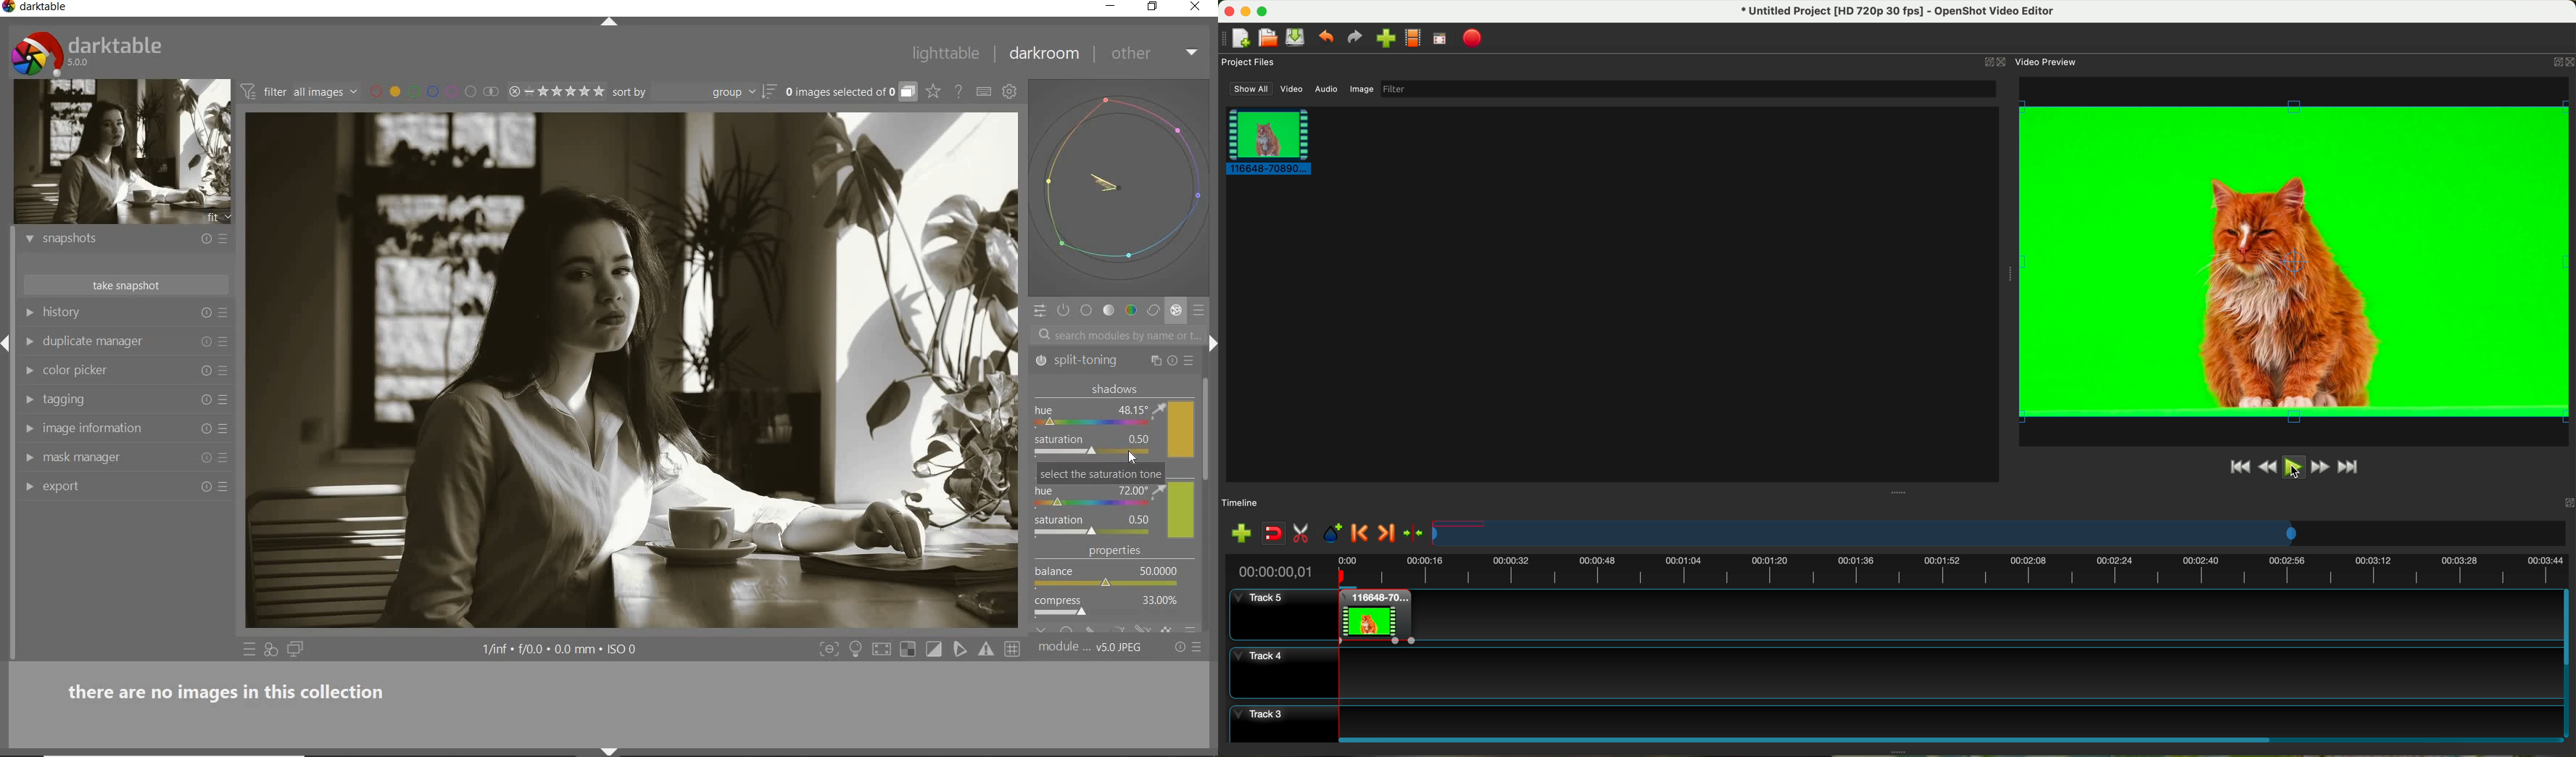 This screenshot has height=784, width=2576. What do you see at coordinates (1332, 533) in the screenshot?
I see `add mark` at bounding box center [1332, 533].